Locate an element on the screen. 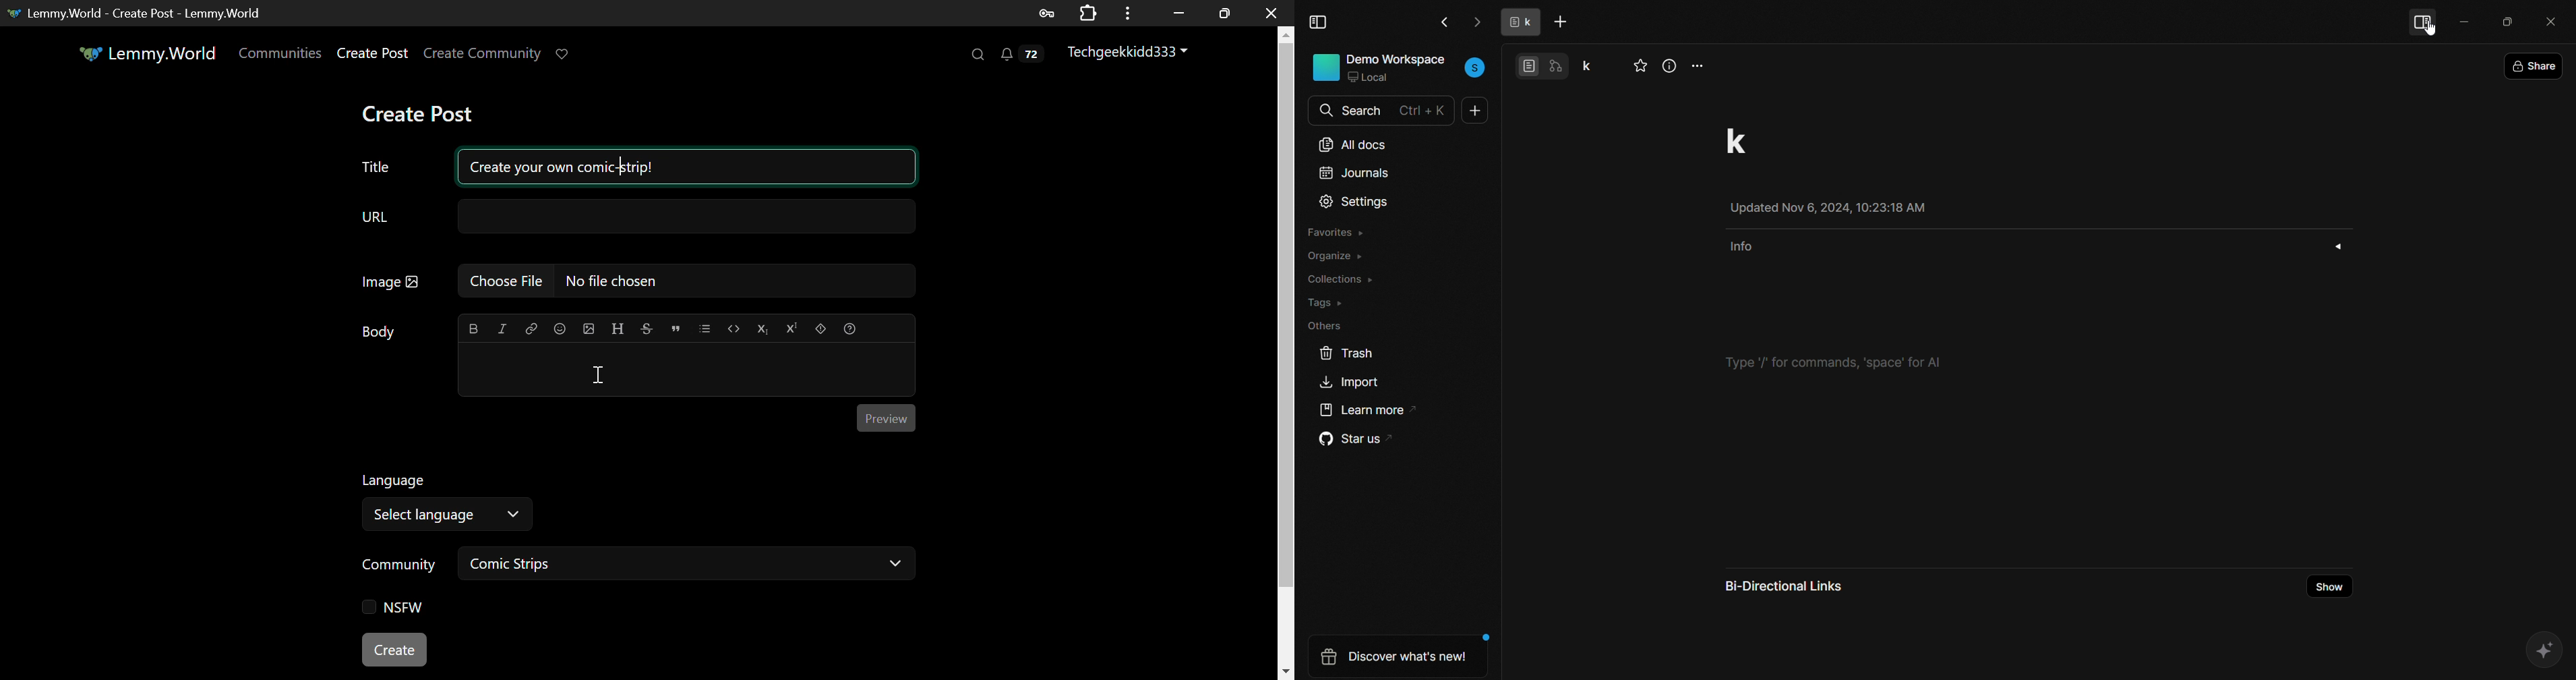 The height and width of the screenshot is (700, 2576). Header is located at coordinates (618, 329).